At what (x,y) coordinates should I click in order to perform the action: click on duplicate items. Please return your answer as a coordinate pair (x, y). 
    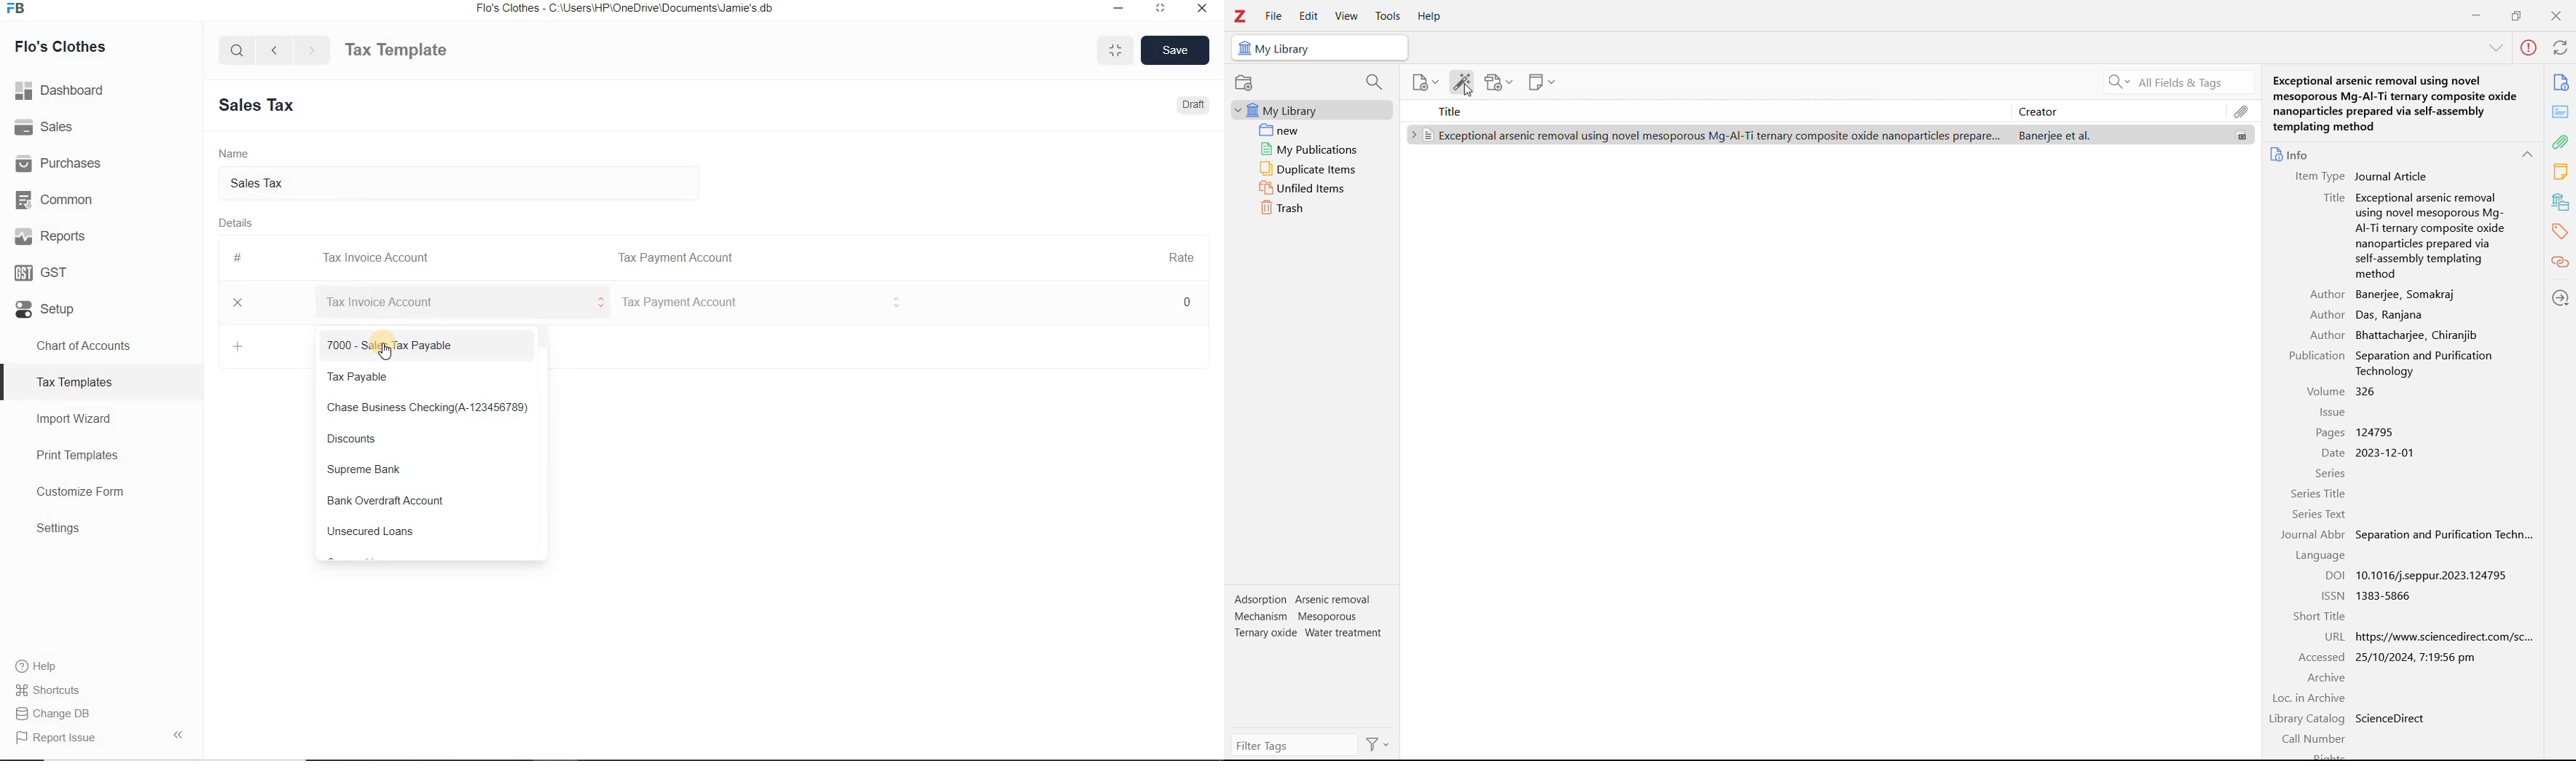
    Looking at the image, I should click on (1313, 168).